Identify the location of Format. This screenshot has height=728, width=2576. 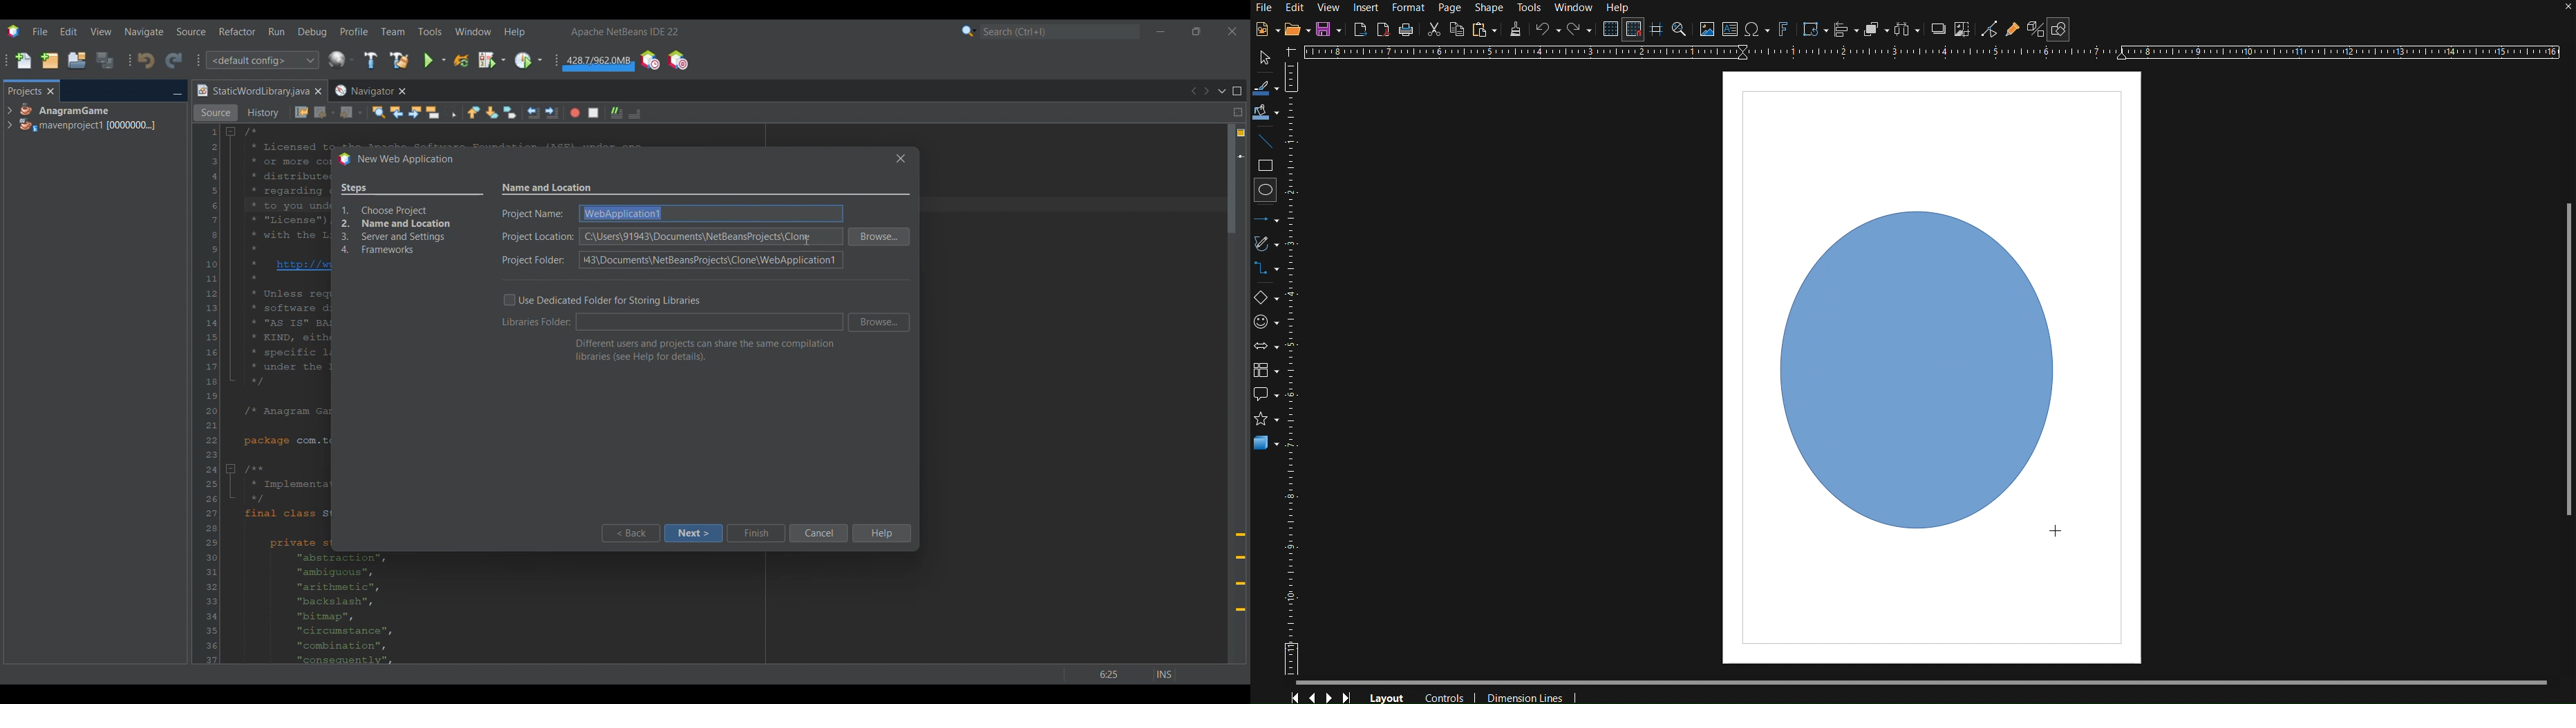
(1410, 8).